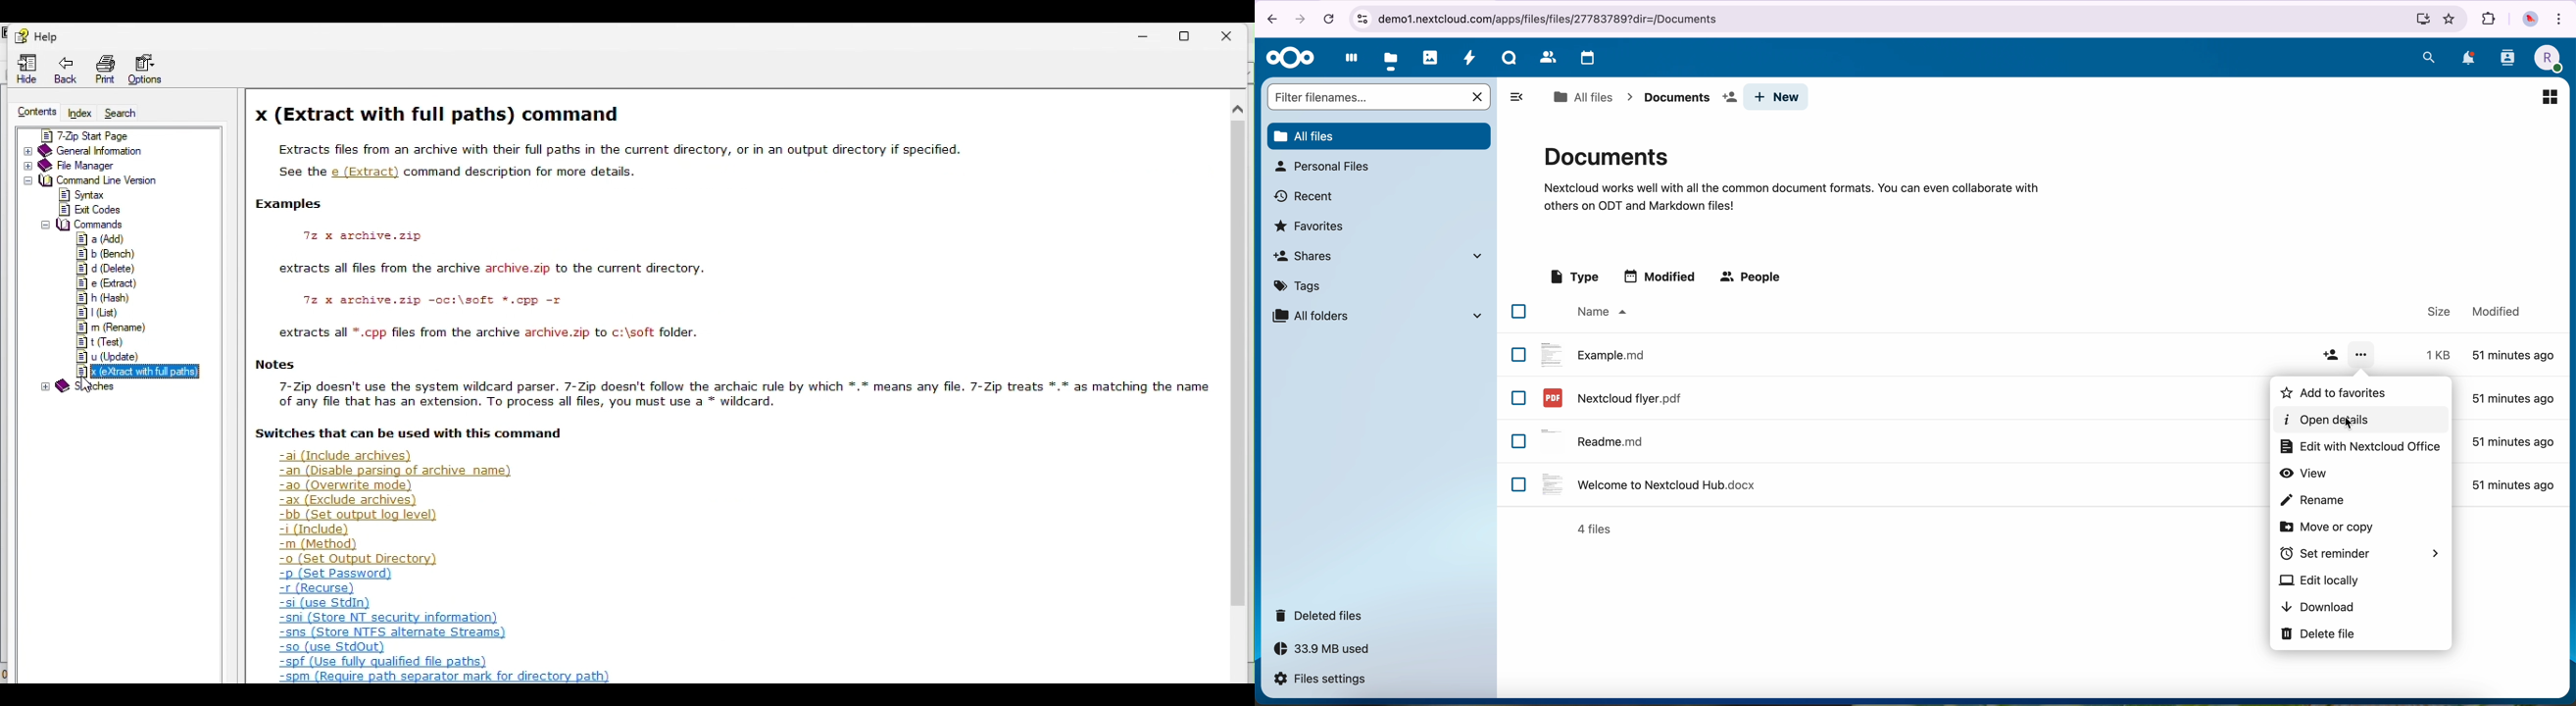 Image resolution: width=2576 pixels, height=728 pixels. I want to click on documents, so click(1689, 97).